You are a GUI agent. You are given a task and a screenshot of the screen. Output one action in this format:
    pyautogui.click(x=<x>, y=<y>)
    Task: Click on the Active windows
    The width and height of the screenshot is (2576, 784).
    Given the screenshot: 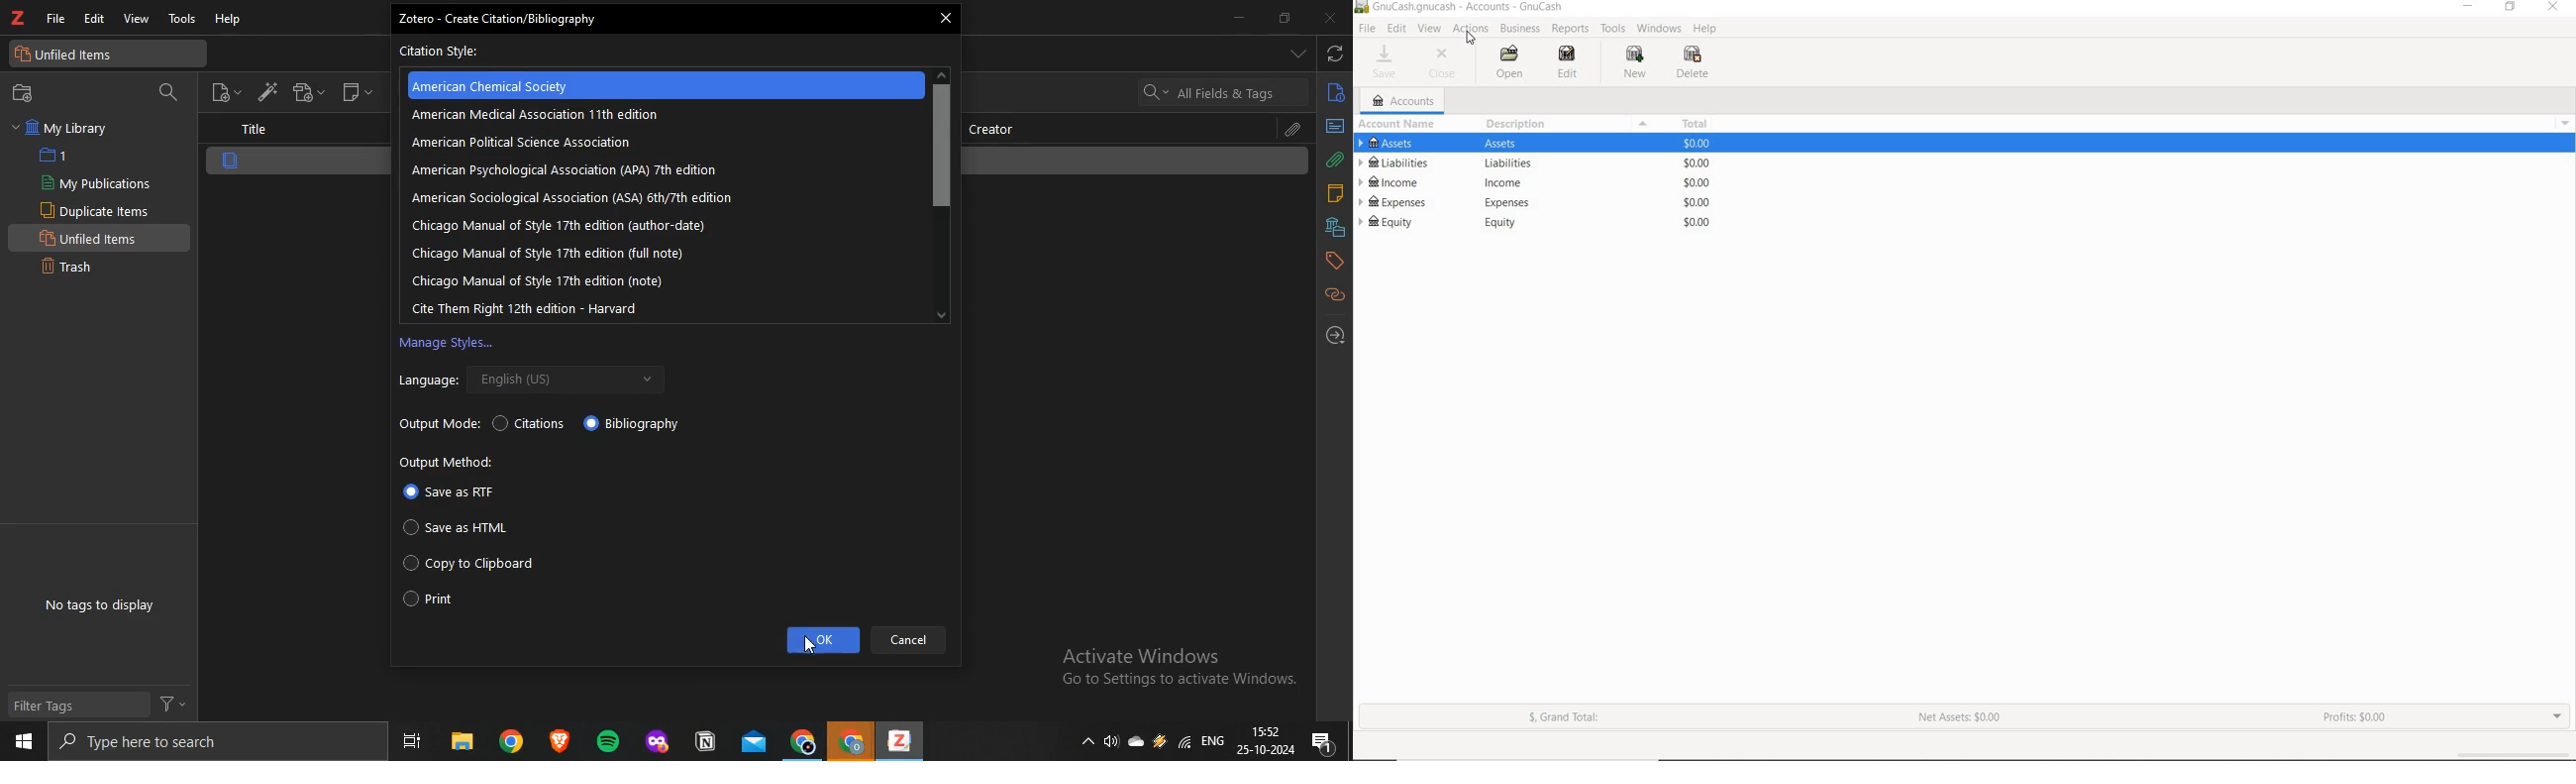 What is the action you would take?
    pyautogui.click(x=1173, y=668)
    